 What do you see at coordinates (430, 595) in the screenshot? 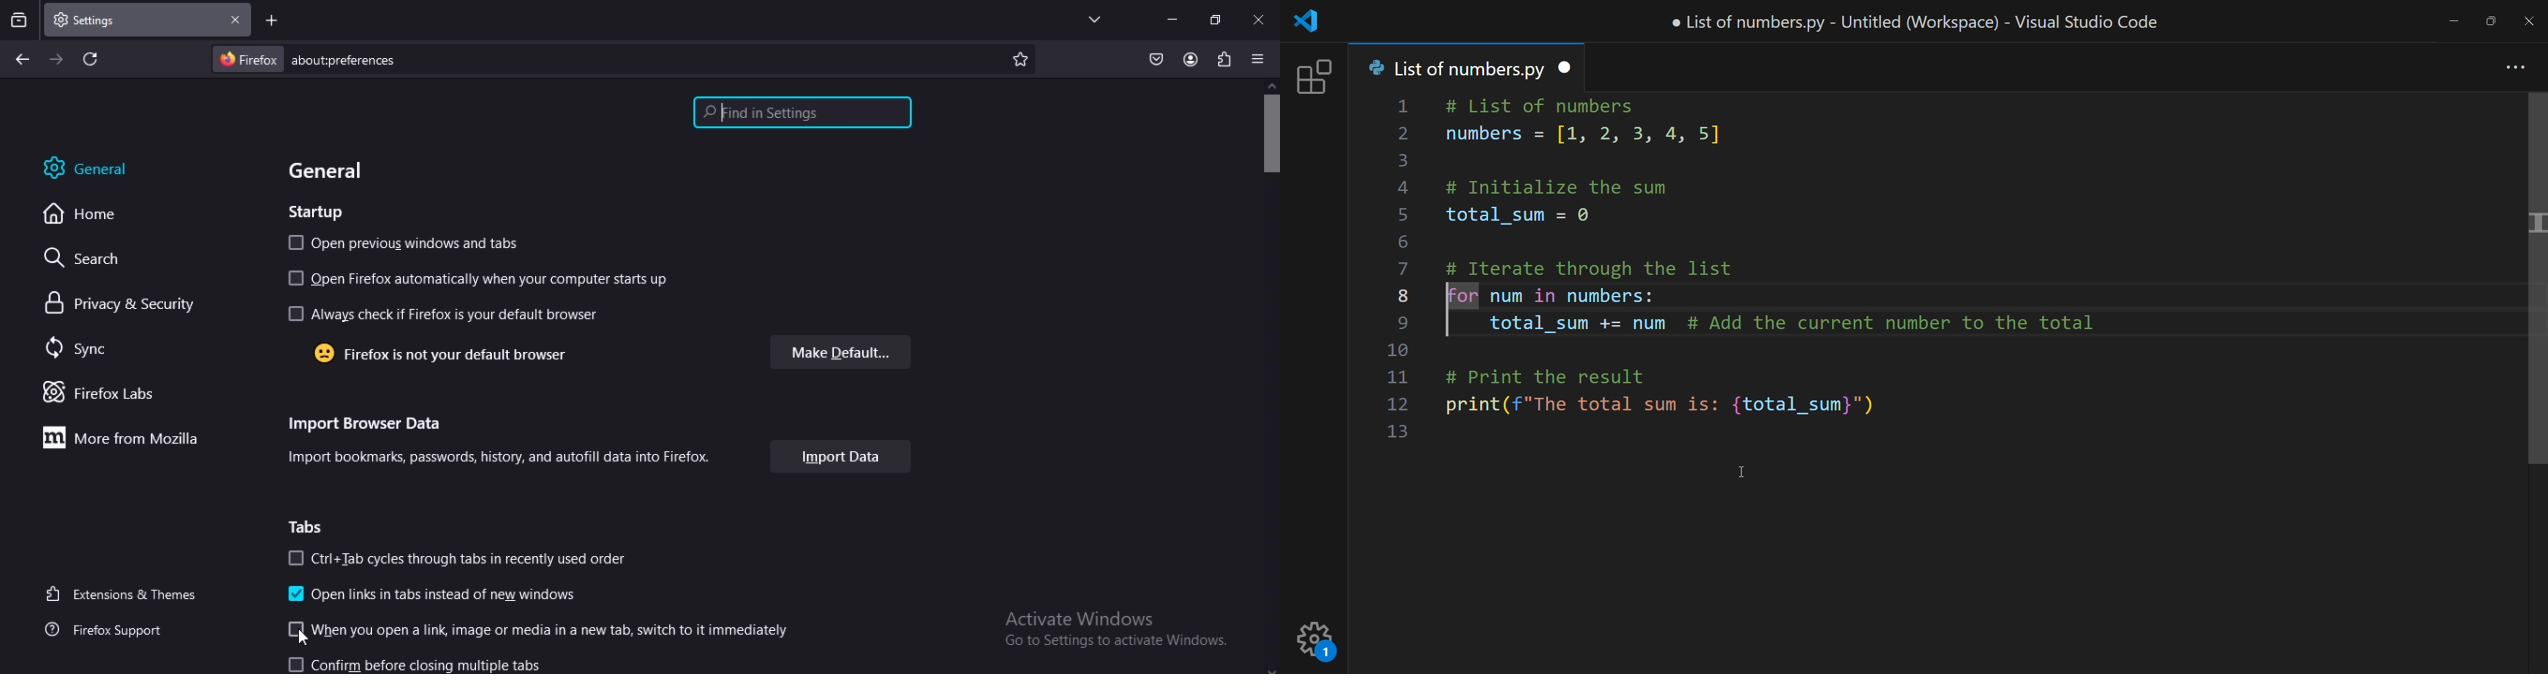
I see `open links in tabs instead of new windows` at bounding box center [430, 595].